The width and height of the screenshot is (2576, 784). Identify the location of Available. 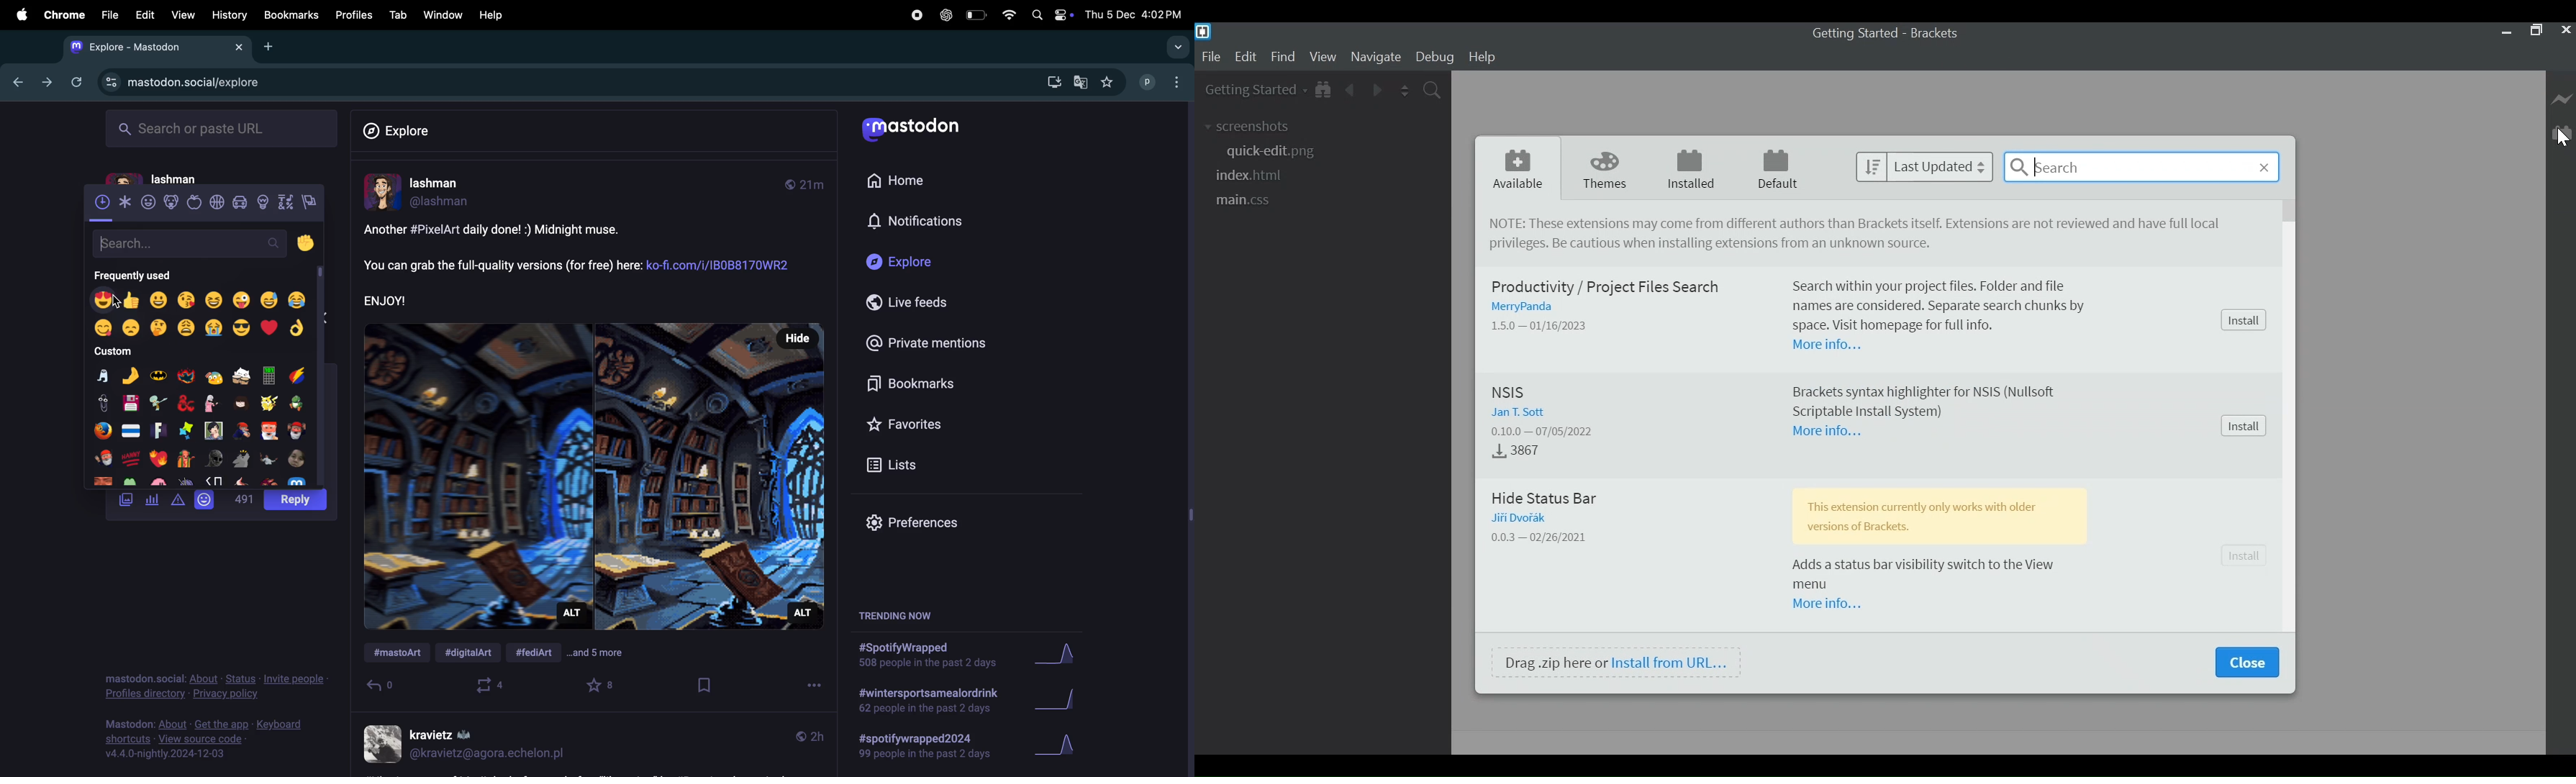
(1520, 170).